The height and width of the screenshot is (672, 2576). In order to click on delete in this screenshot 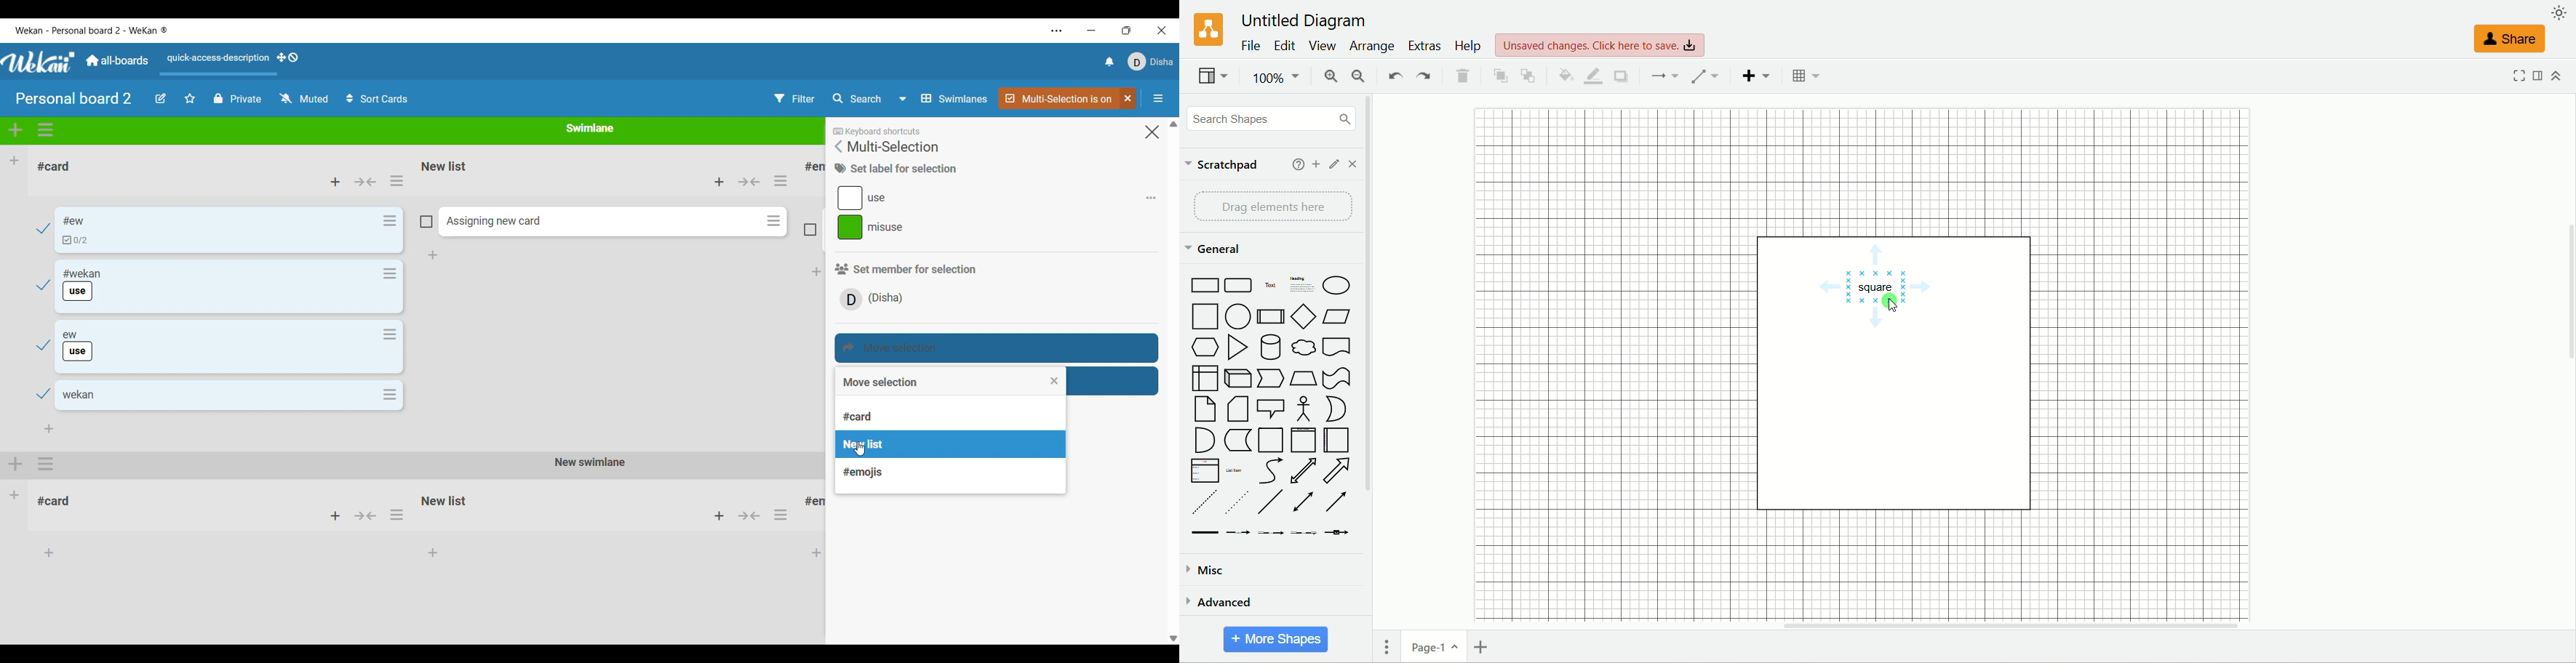, I will do `click(1464, 76)`.